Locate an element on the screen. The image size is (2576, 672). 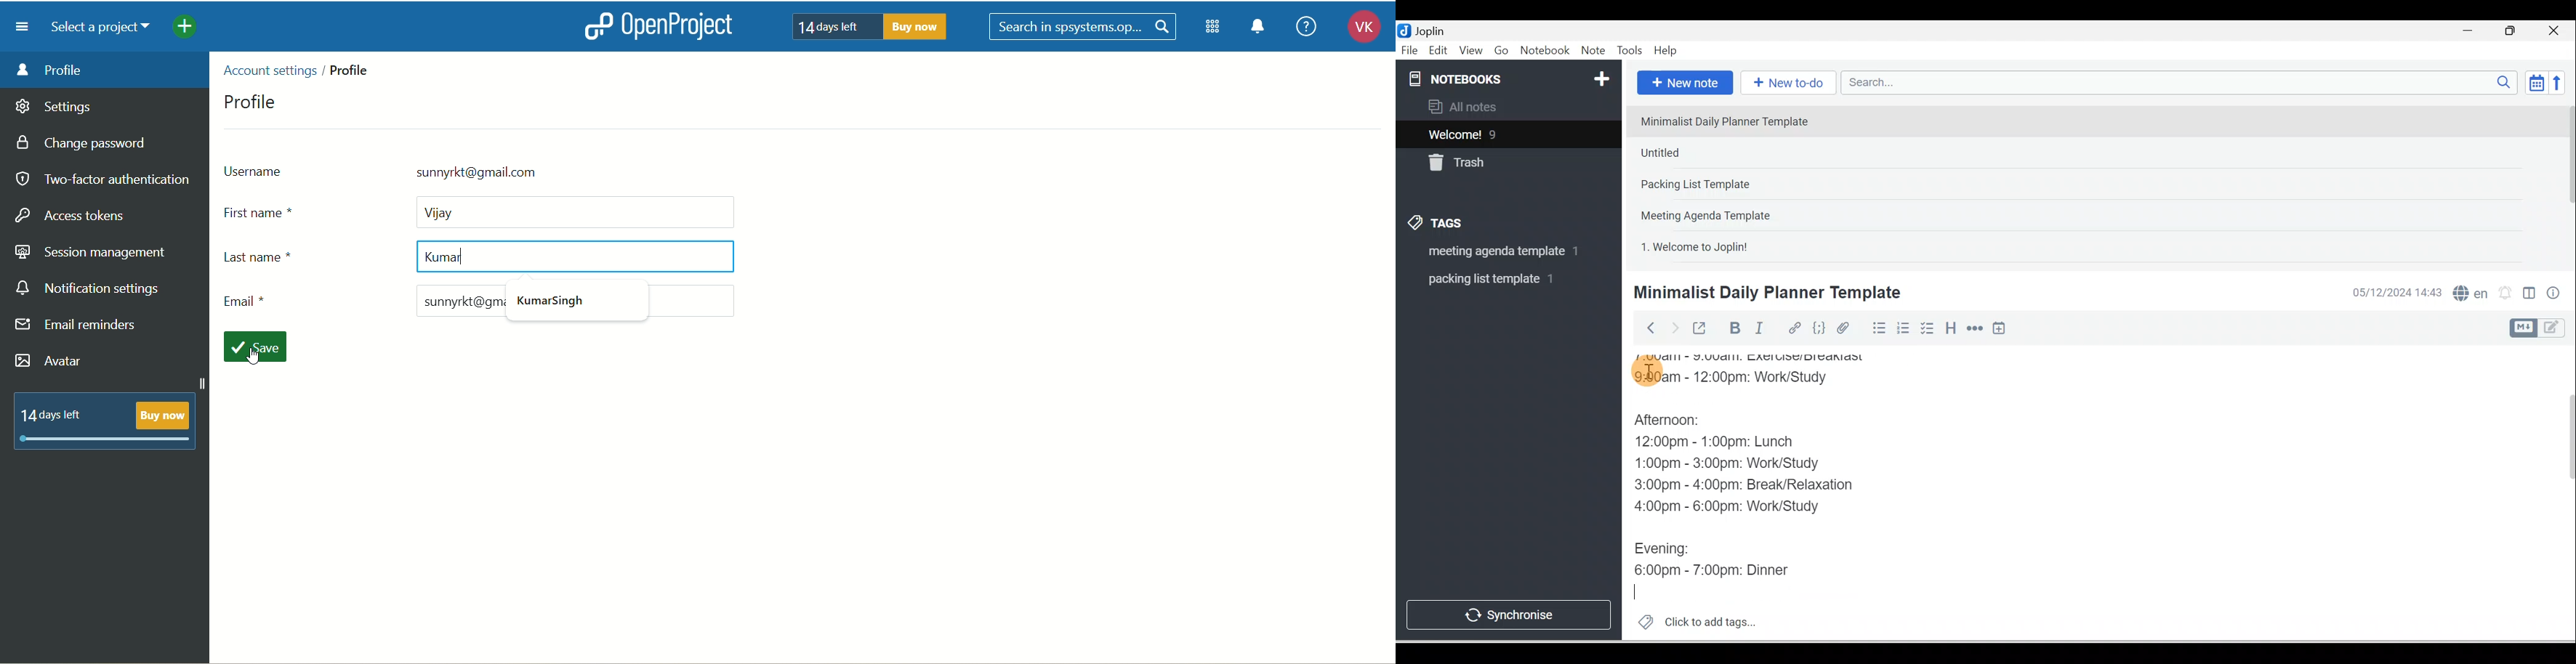
Tags is located at coordinates (1439, 225).